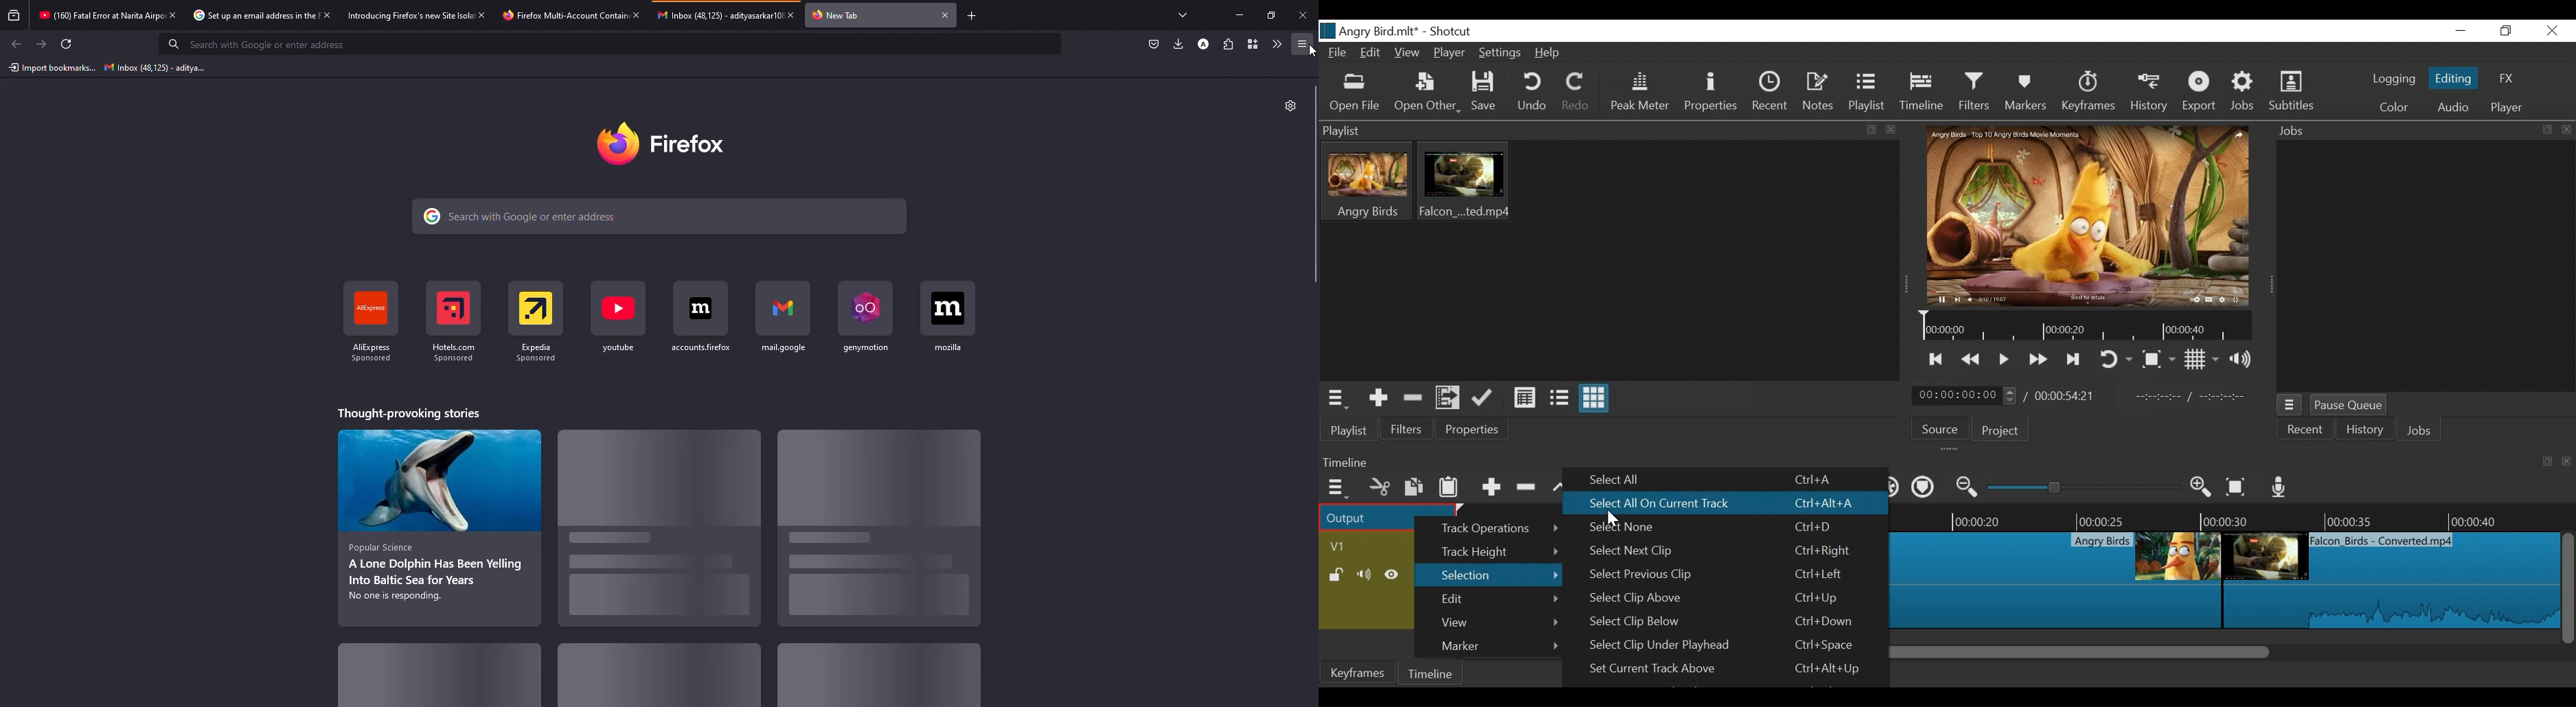  I want to click on stories, so click(437, 522).